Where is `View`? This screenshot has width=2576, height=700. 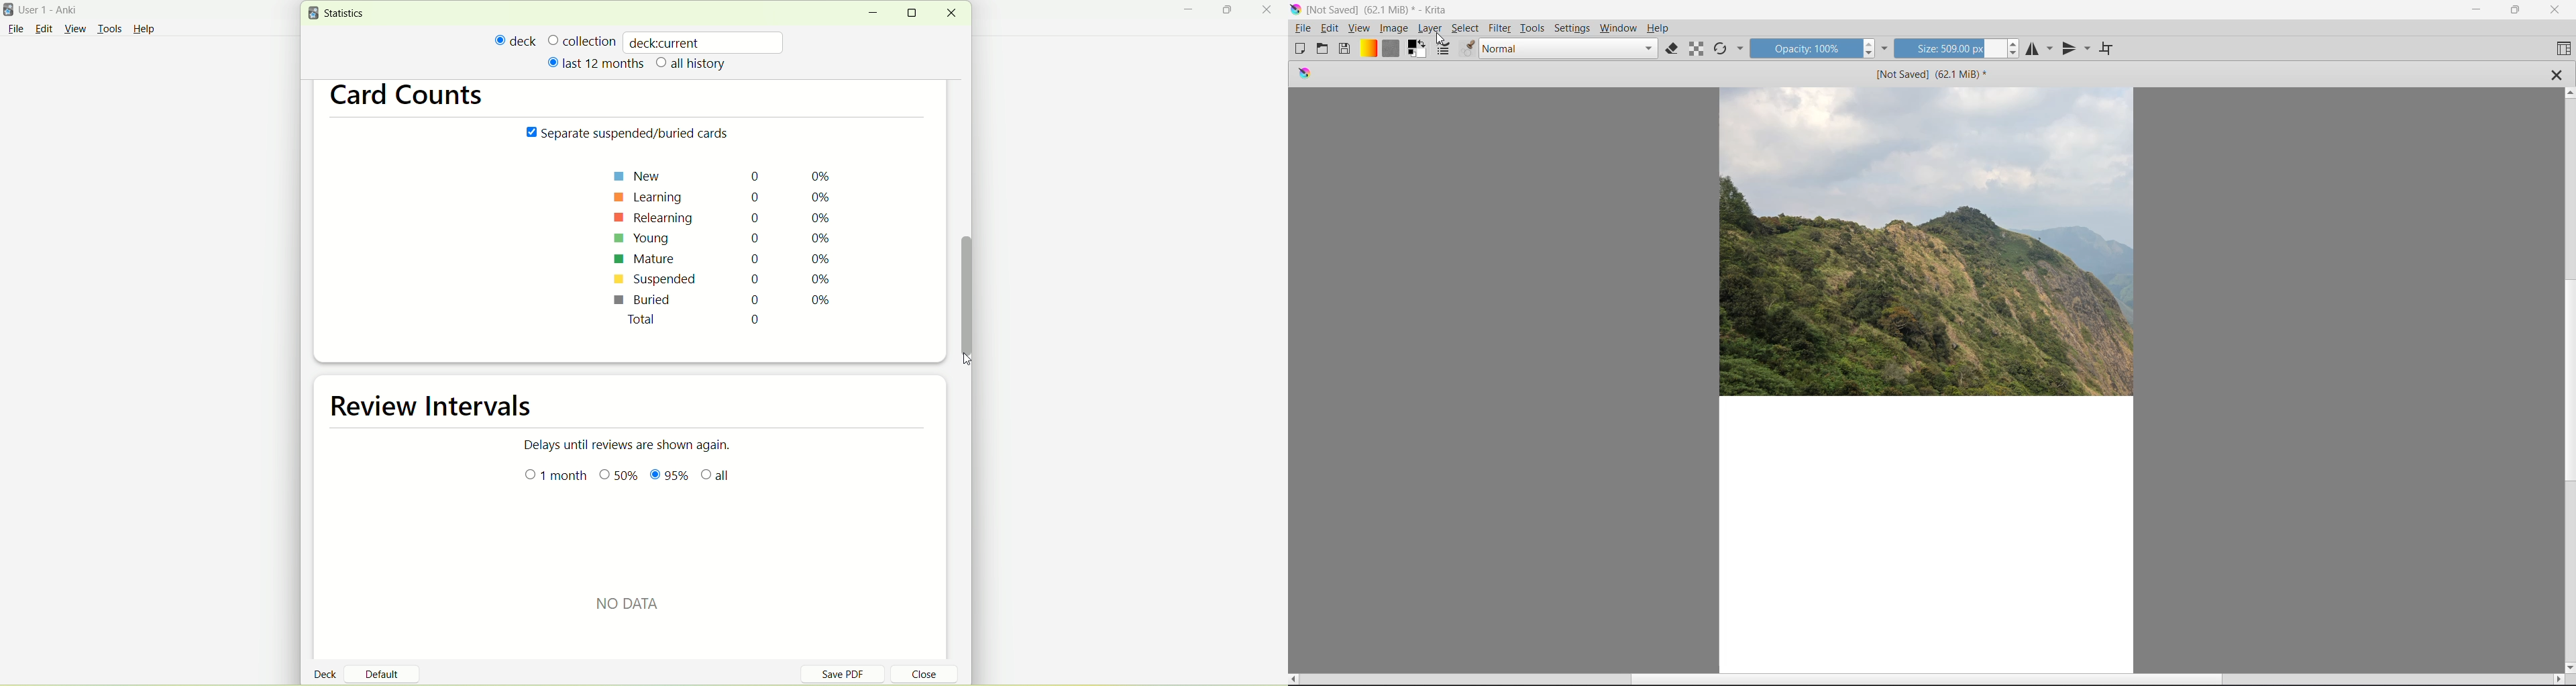 View is located at coordinates (1359, 28).